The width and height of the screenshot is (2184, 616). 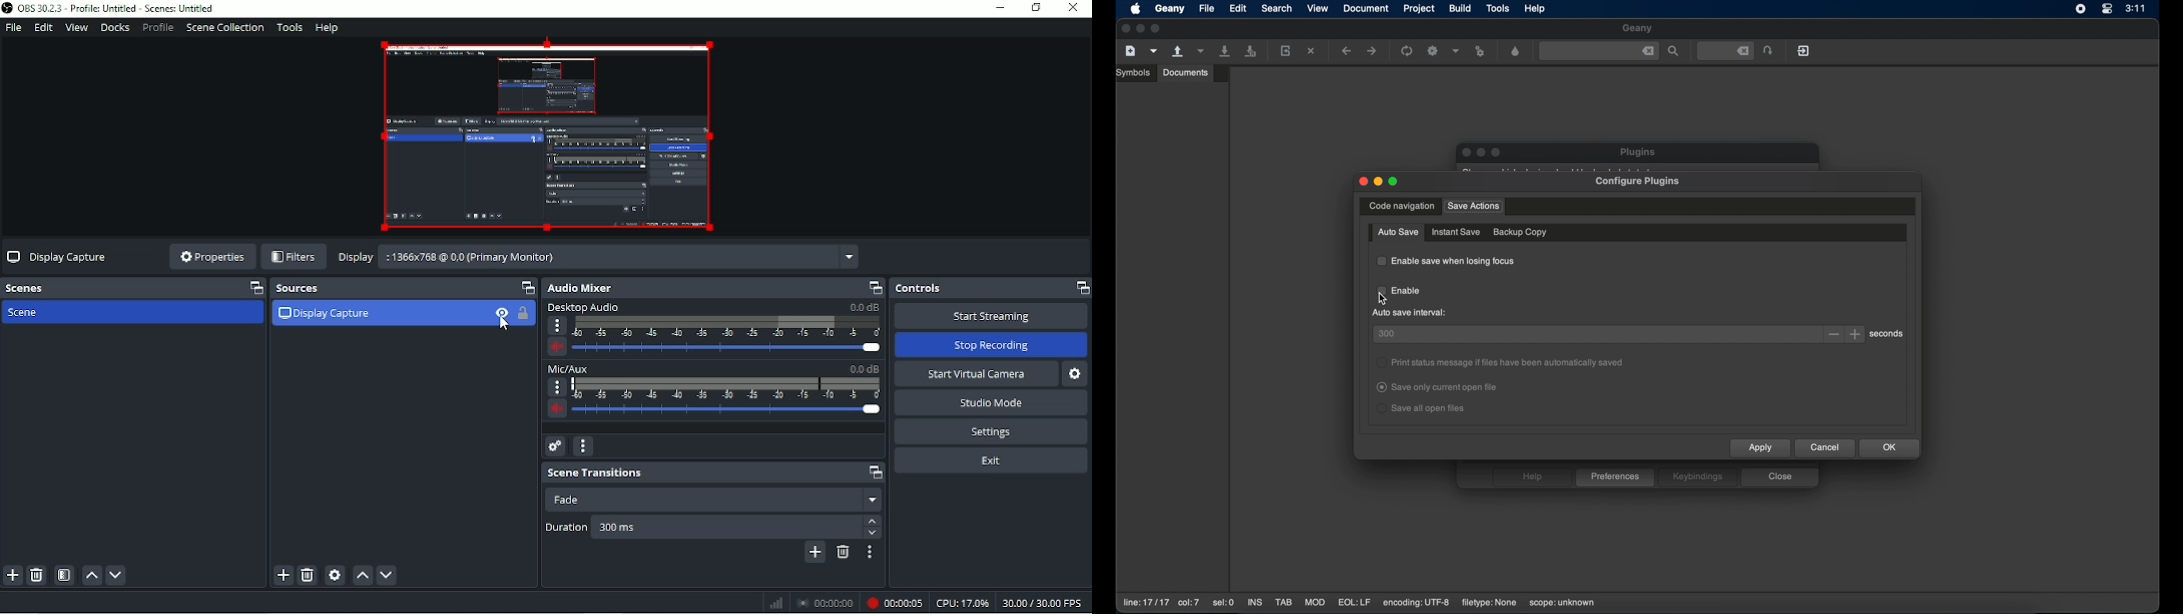 What do you see at coordinates (717, 499) in the screenshot?
I see `Fade` at bounding box center [717, 499].